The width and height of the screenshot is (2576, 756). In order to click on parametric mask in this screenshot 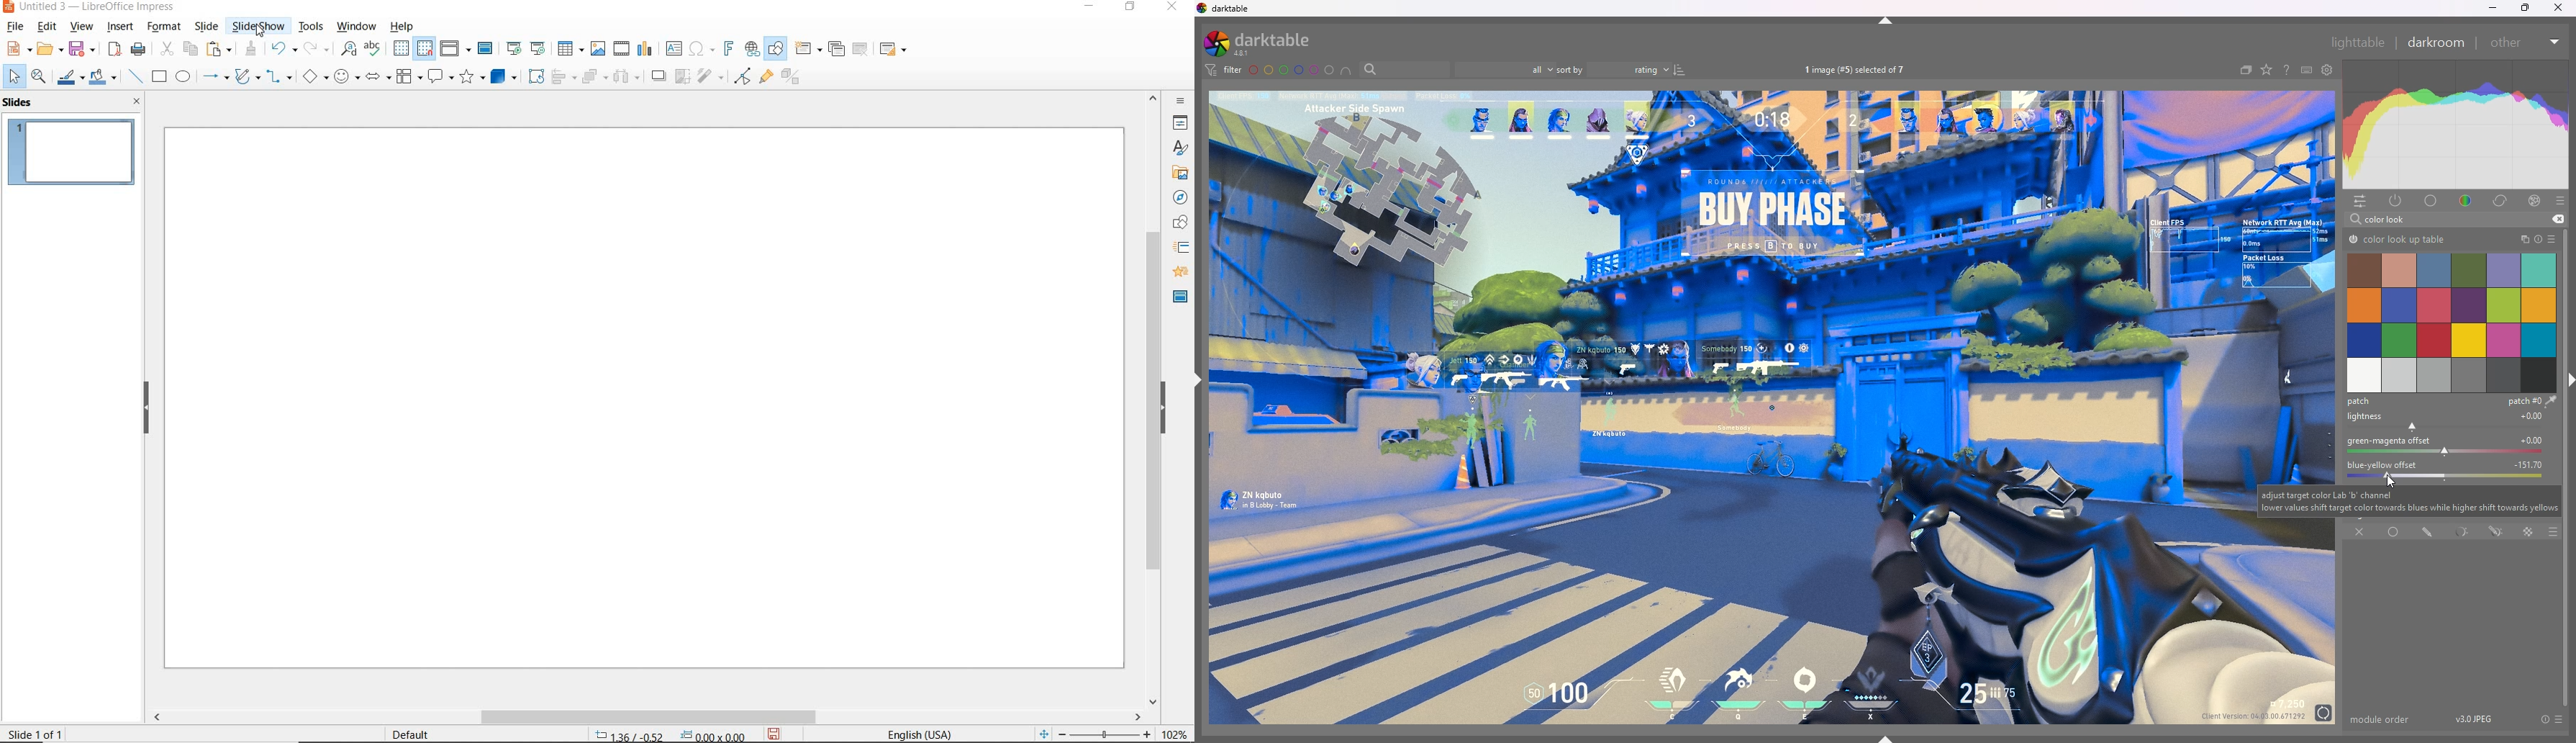, I will do `click(2462, 531)`.